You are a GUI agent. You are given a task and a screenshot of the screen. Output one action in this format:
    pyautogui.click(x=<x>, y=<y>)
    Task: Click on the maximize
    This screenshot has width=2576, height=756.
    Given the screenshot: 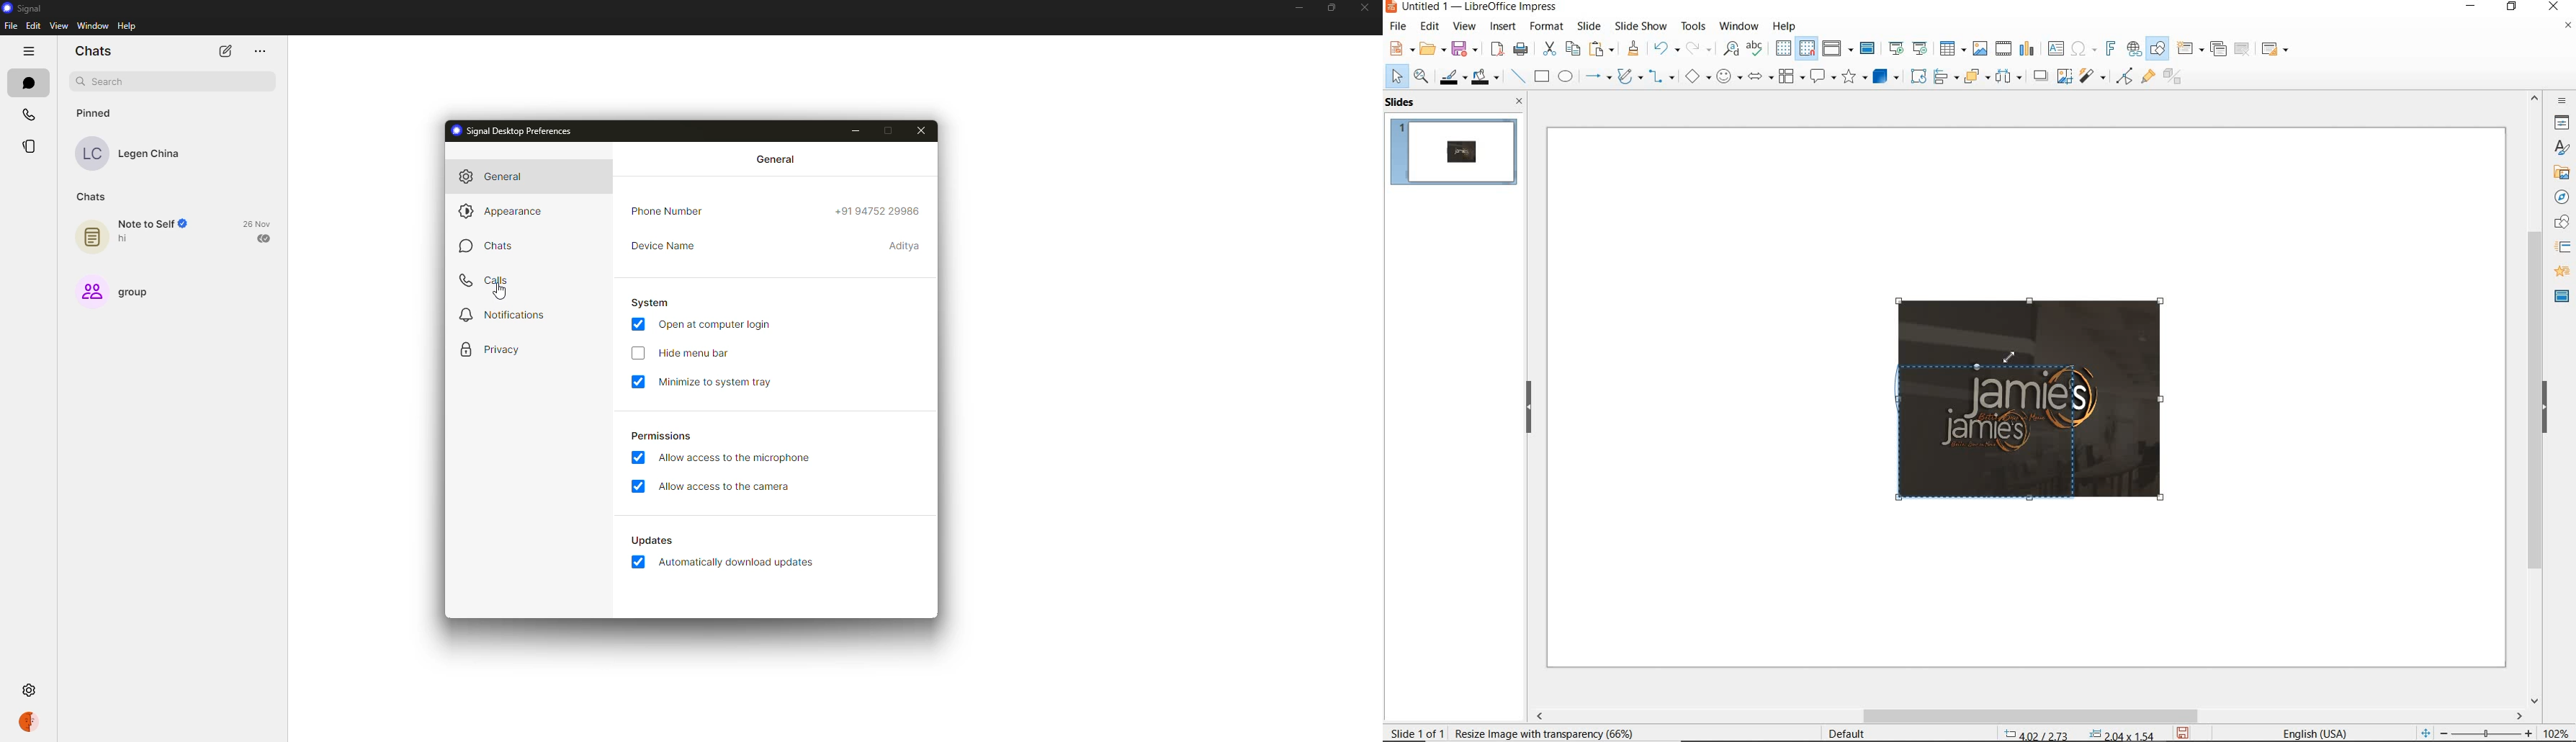 What is the action you would take?
    pyautogui.click(x=1333, y=7)
    